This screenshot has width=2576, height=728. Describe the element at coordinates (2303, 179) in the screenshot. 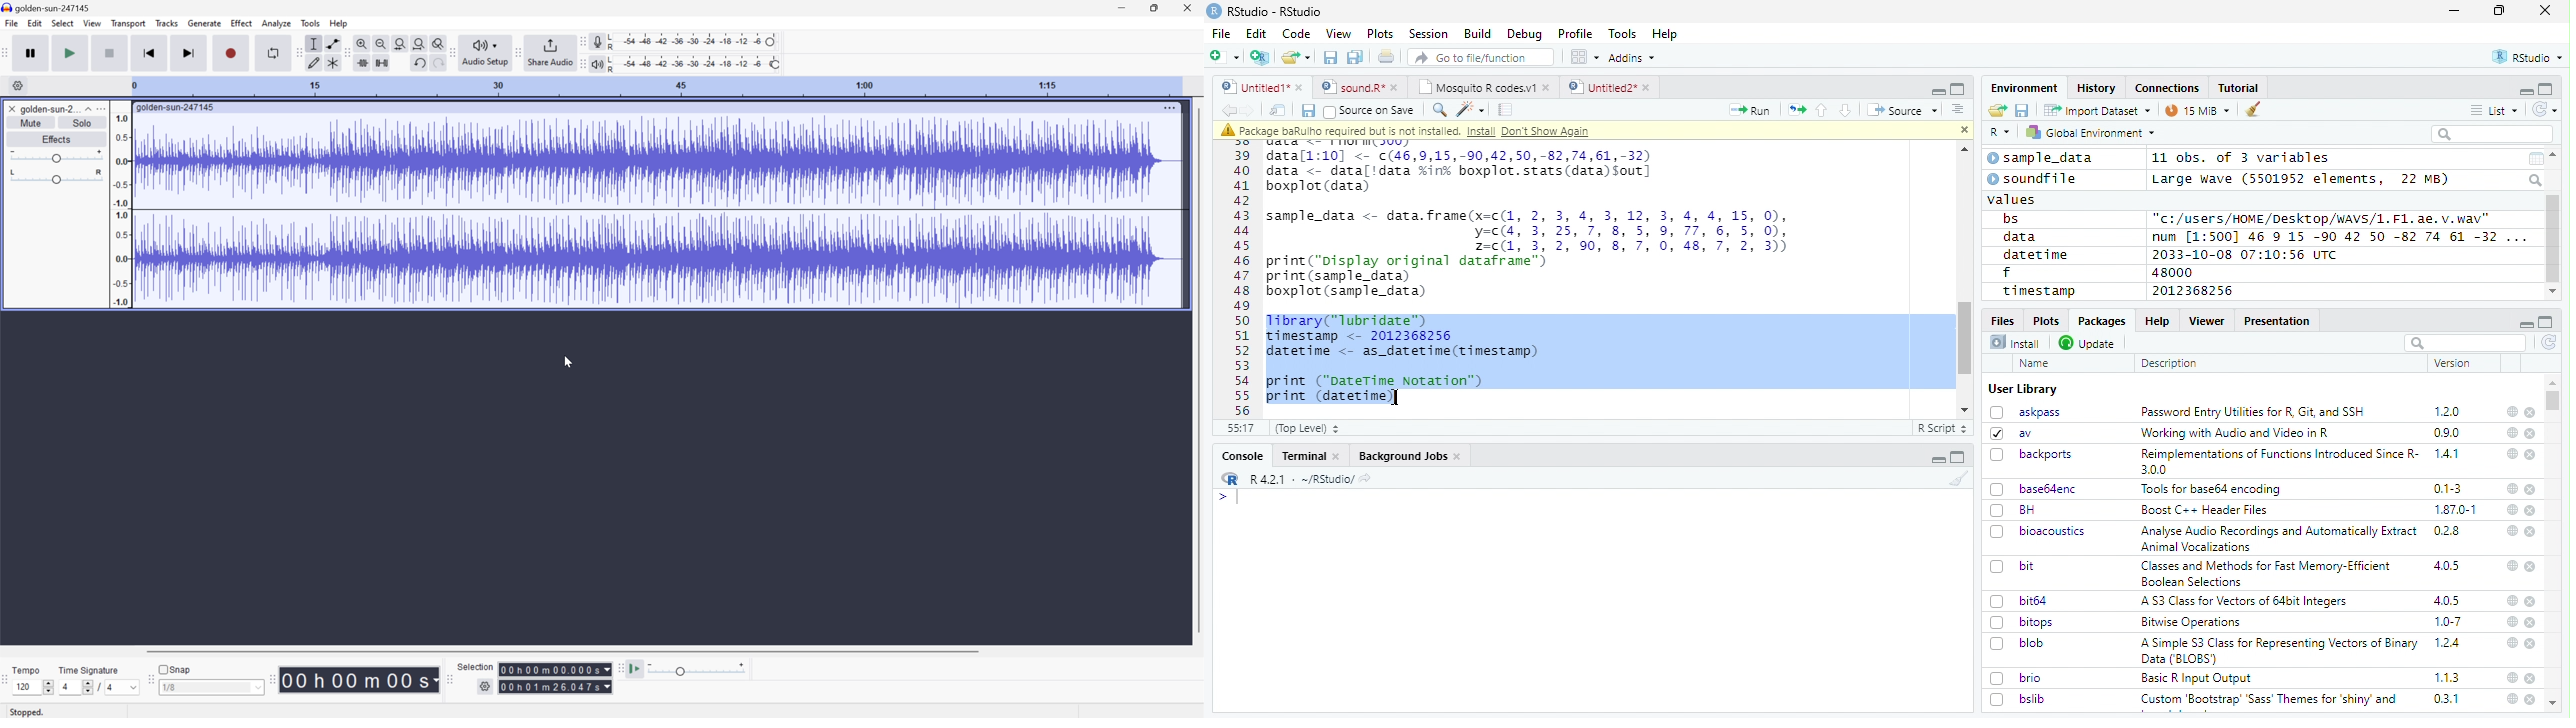

I see `Large wave (5501952 elements, 22 MB)` at that location.